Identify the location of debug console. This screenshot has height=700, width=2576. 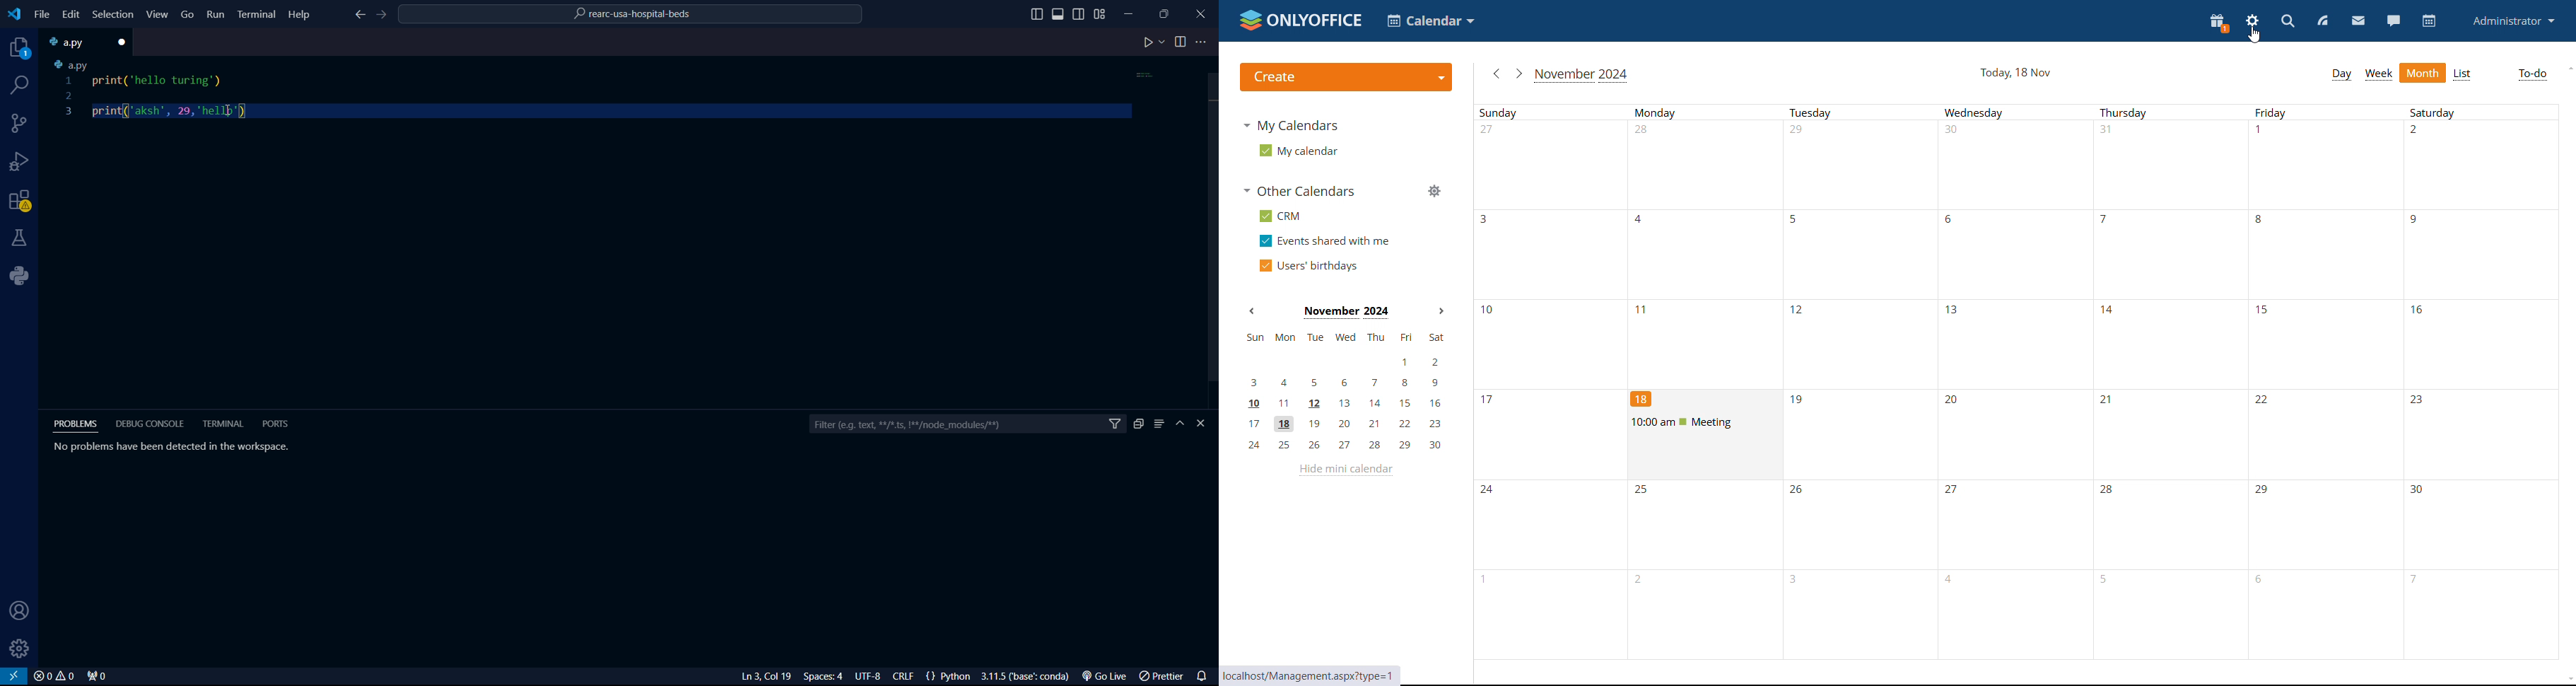
(150, 424).